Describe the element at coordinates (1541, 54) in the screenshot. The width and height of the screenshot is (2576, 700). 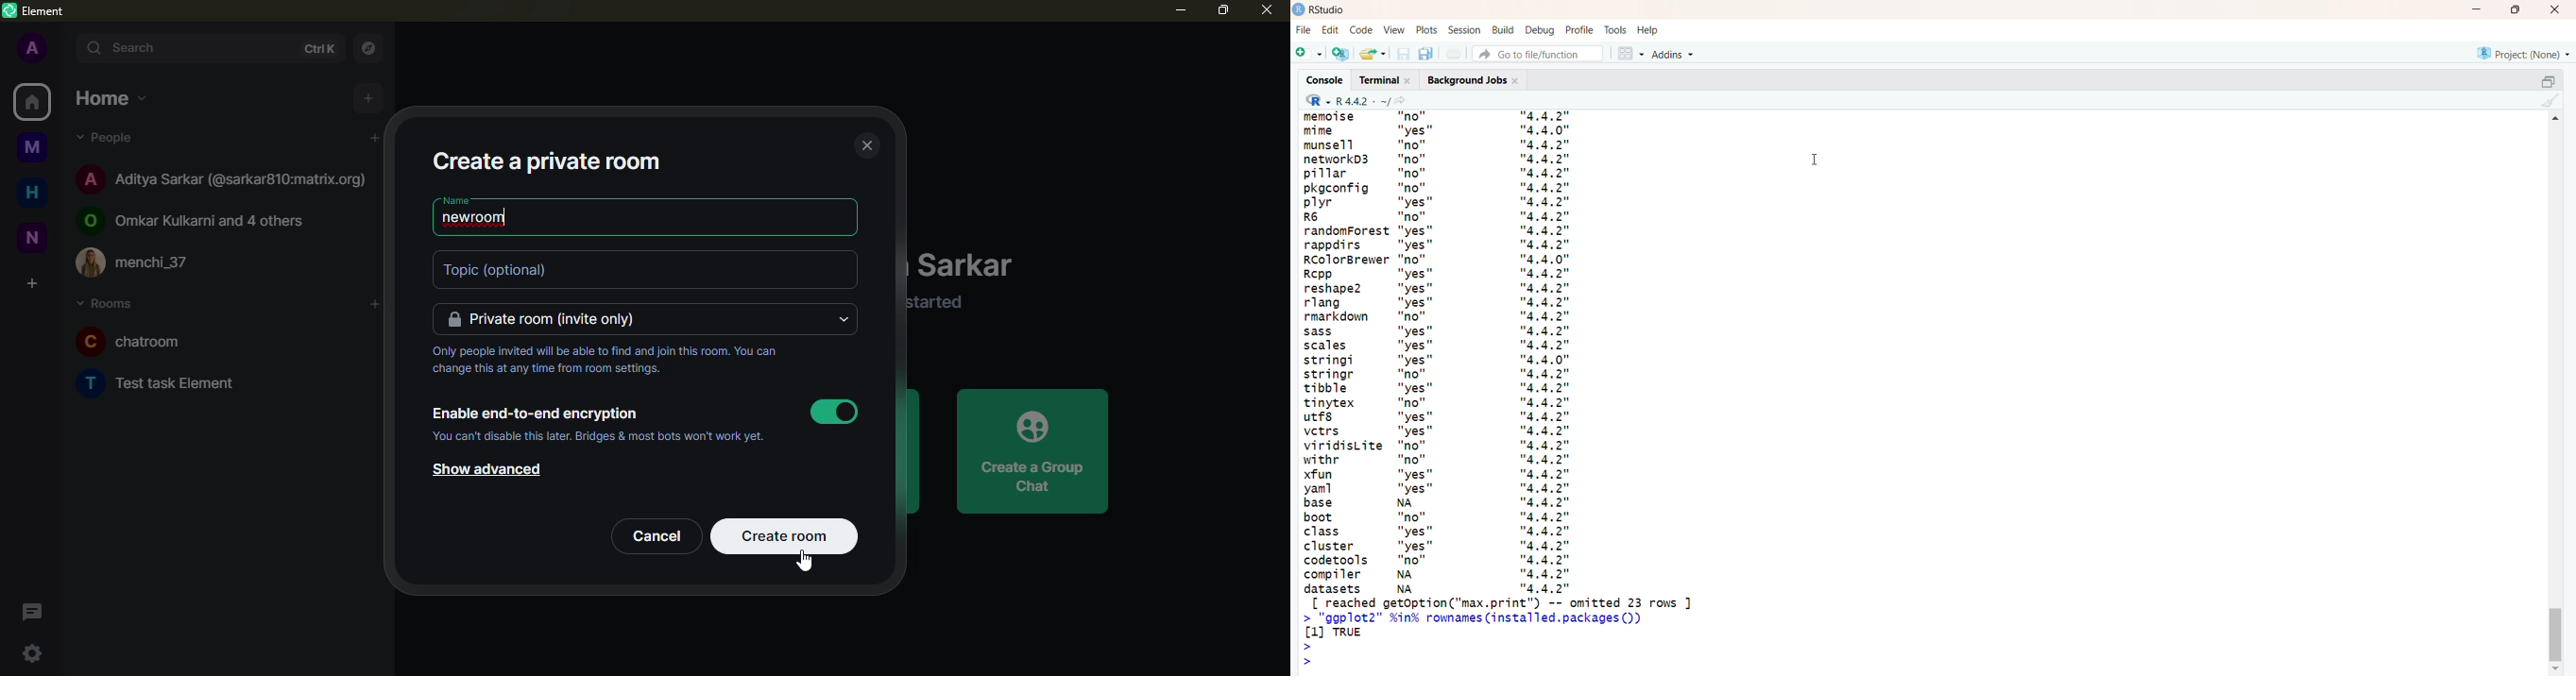
I see `Go to file/function` at that location.